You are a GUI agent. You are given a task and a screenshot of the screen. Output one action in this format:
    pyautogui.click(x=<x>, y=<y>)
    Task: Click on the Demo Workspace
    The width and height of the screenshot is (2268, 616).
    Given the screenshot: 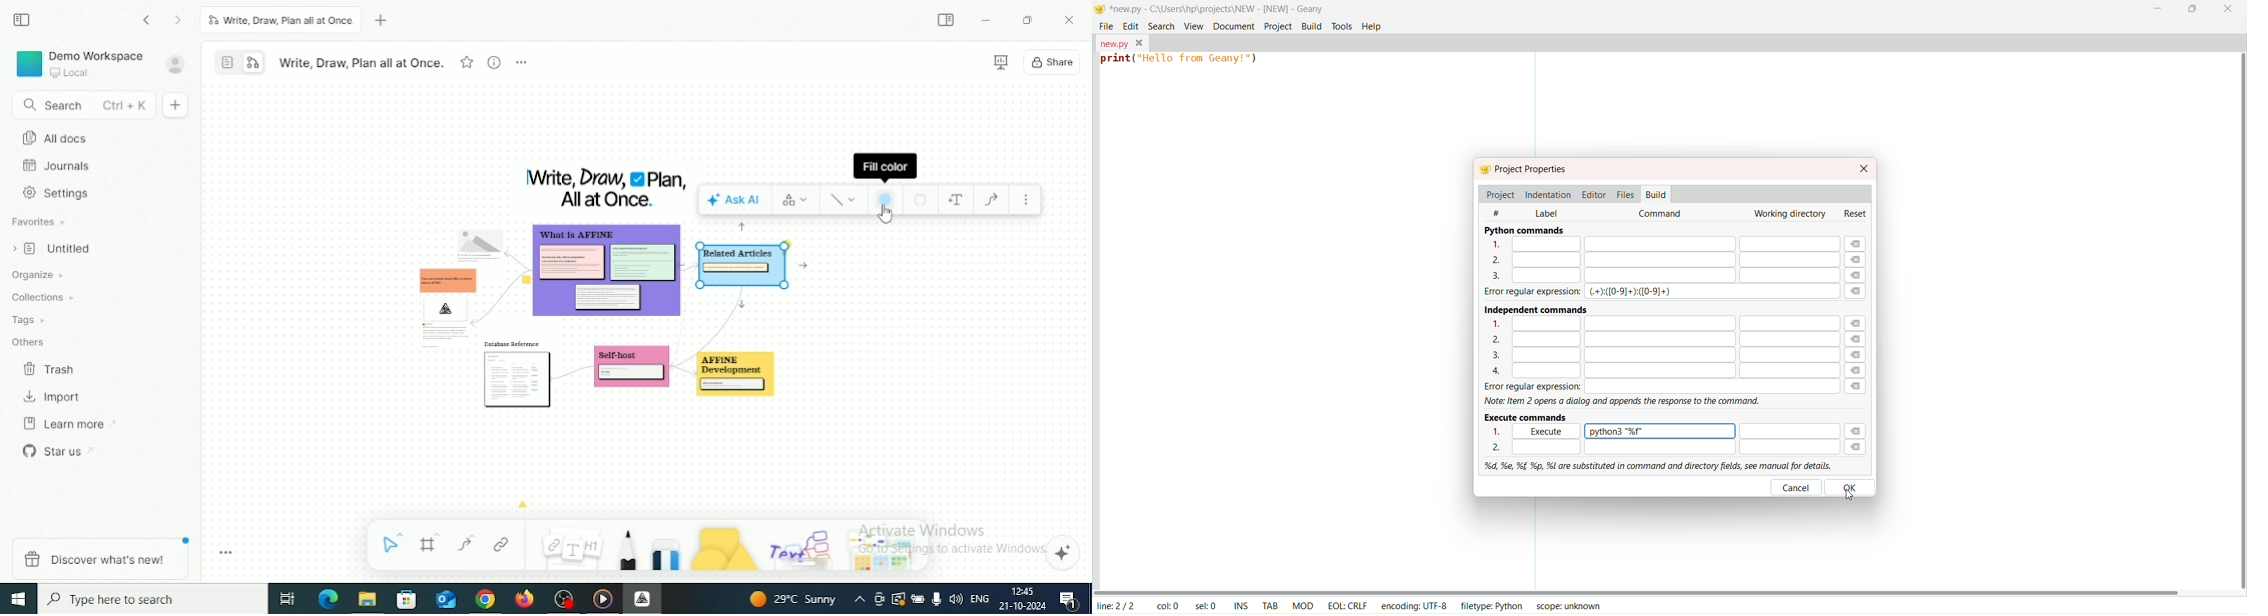 What is the action you would take?
    pyautogui.click(x=81, y=63)
    